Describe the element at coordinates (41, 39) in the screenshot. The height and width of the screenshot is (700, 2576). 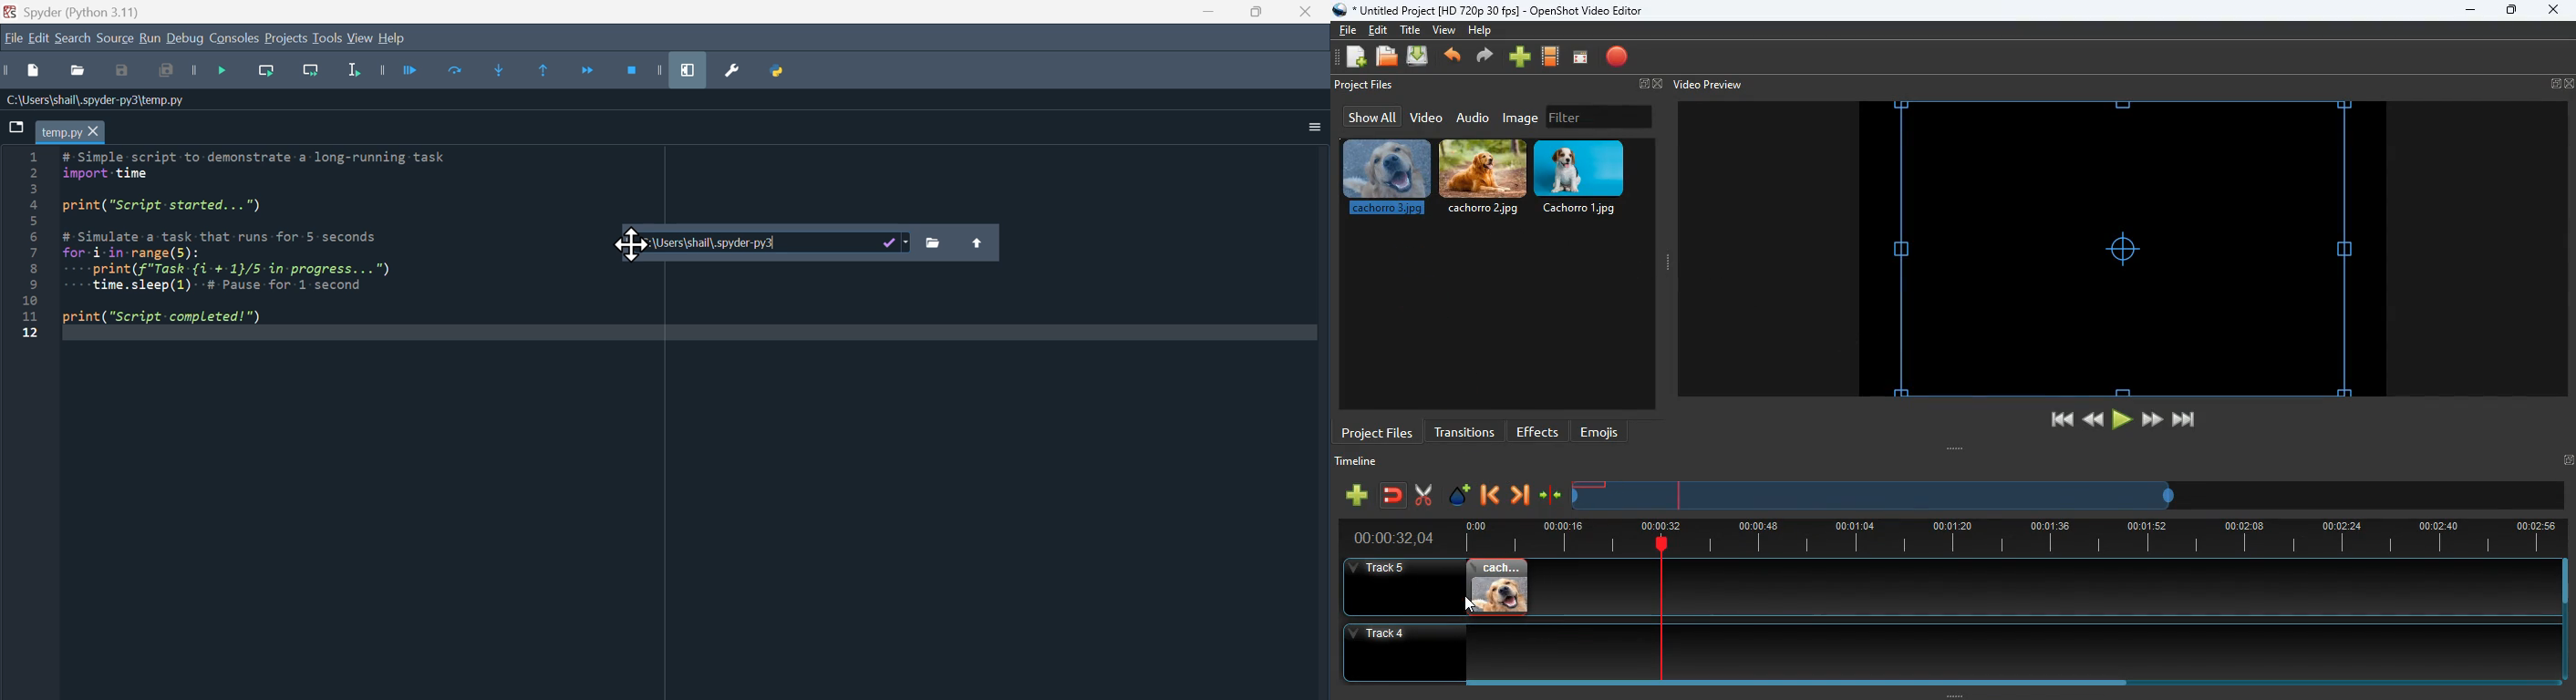
I see `Edit` at that location.